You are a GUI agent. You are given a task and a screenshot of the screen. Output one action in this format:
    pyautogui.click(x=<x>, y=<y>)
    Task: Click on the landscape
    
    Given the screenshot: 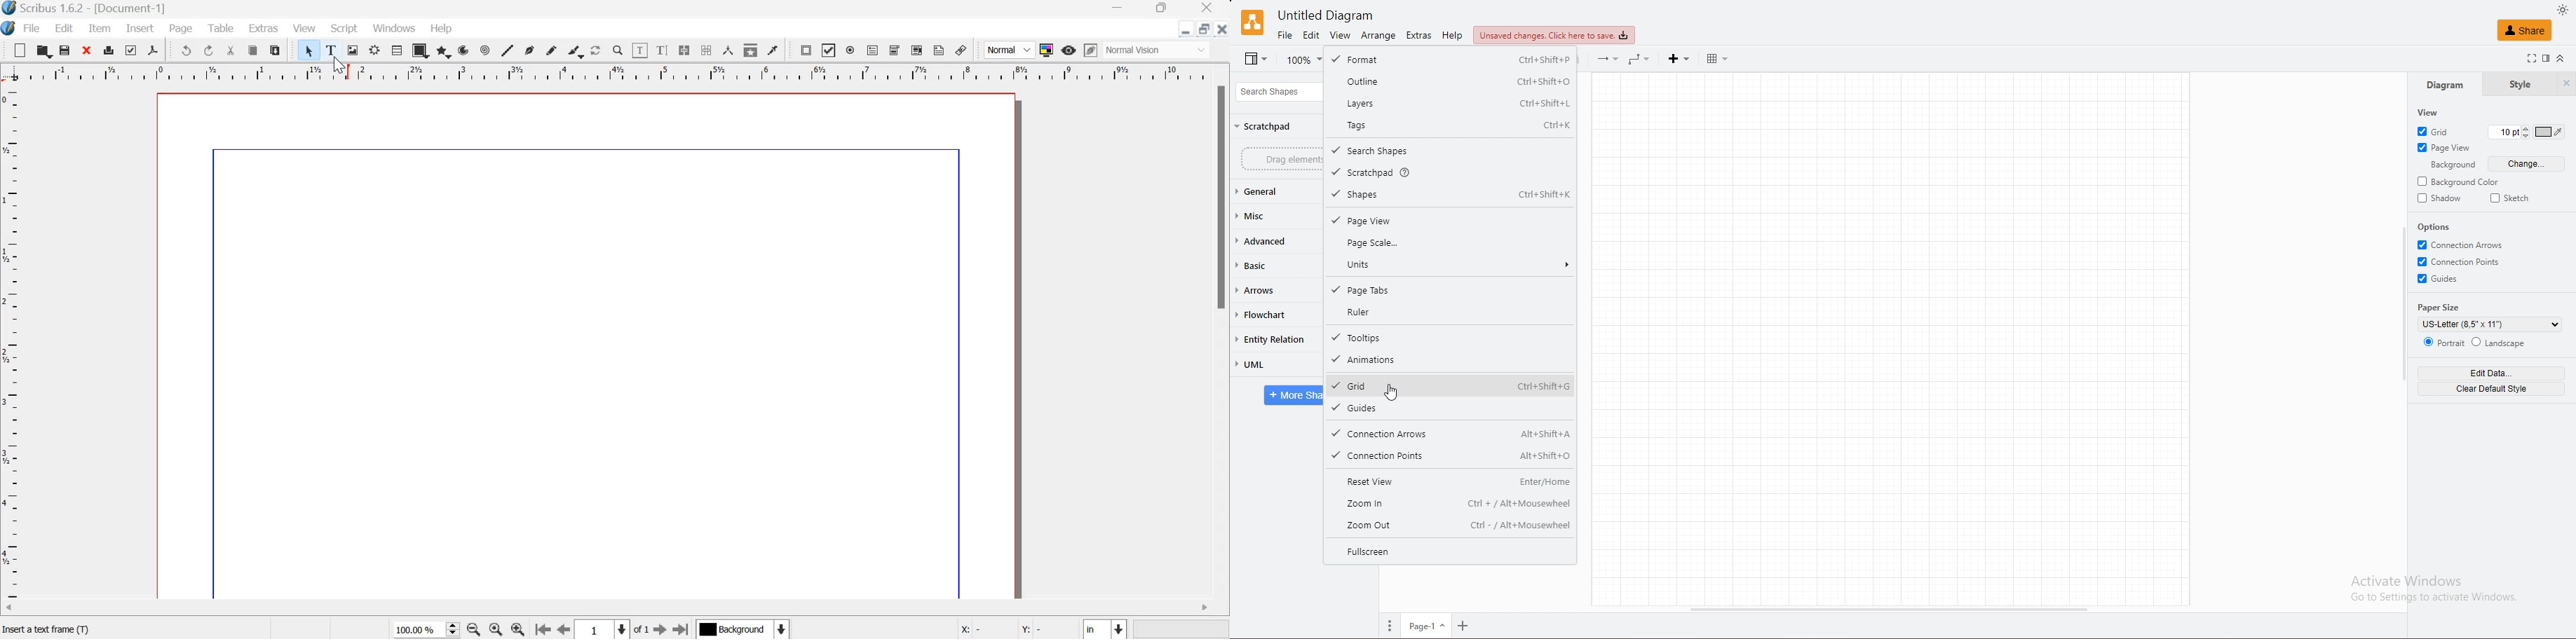 What is the action you would take?
    pyautogui.click(x=2506, y=343)
    